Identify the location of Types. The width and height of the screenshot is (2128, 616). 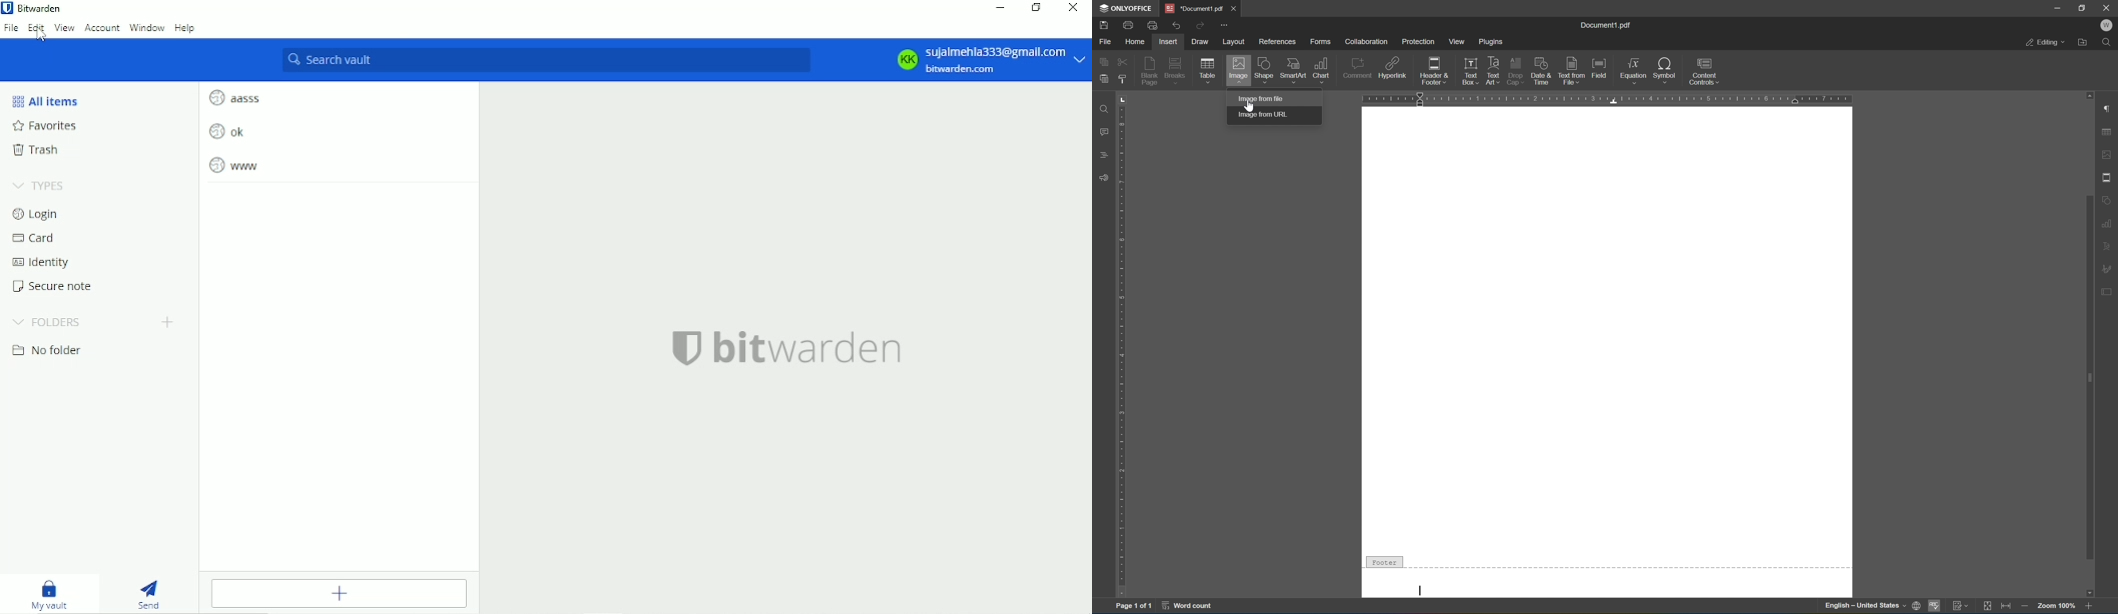
(40, 184).